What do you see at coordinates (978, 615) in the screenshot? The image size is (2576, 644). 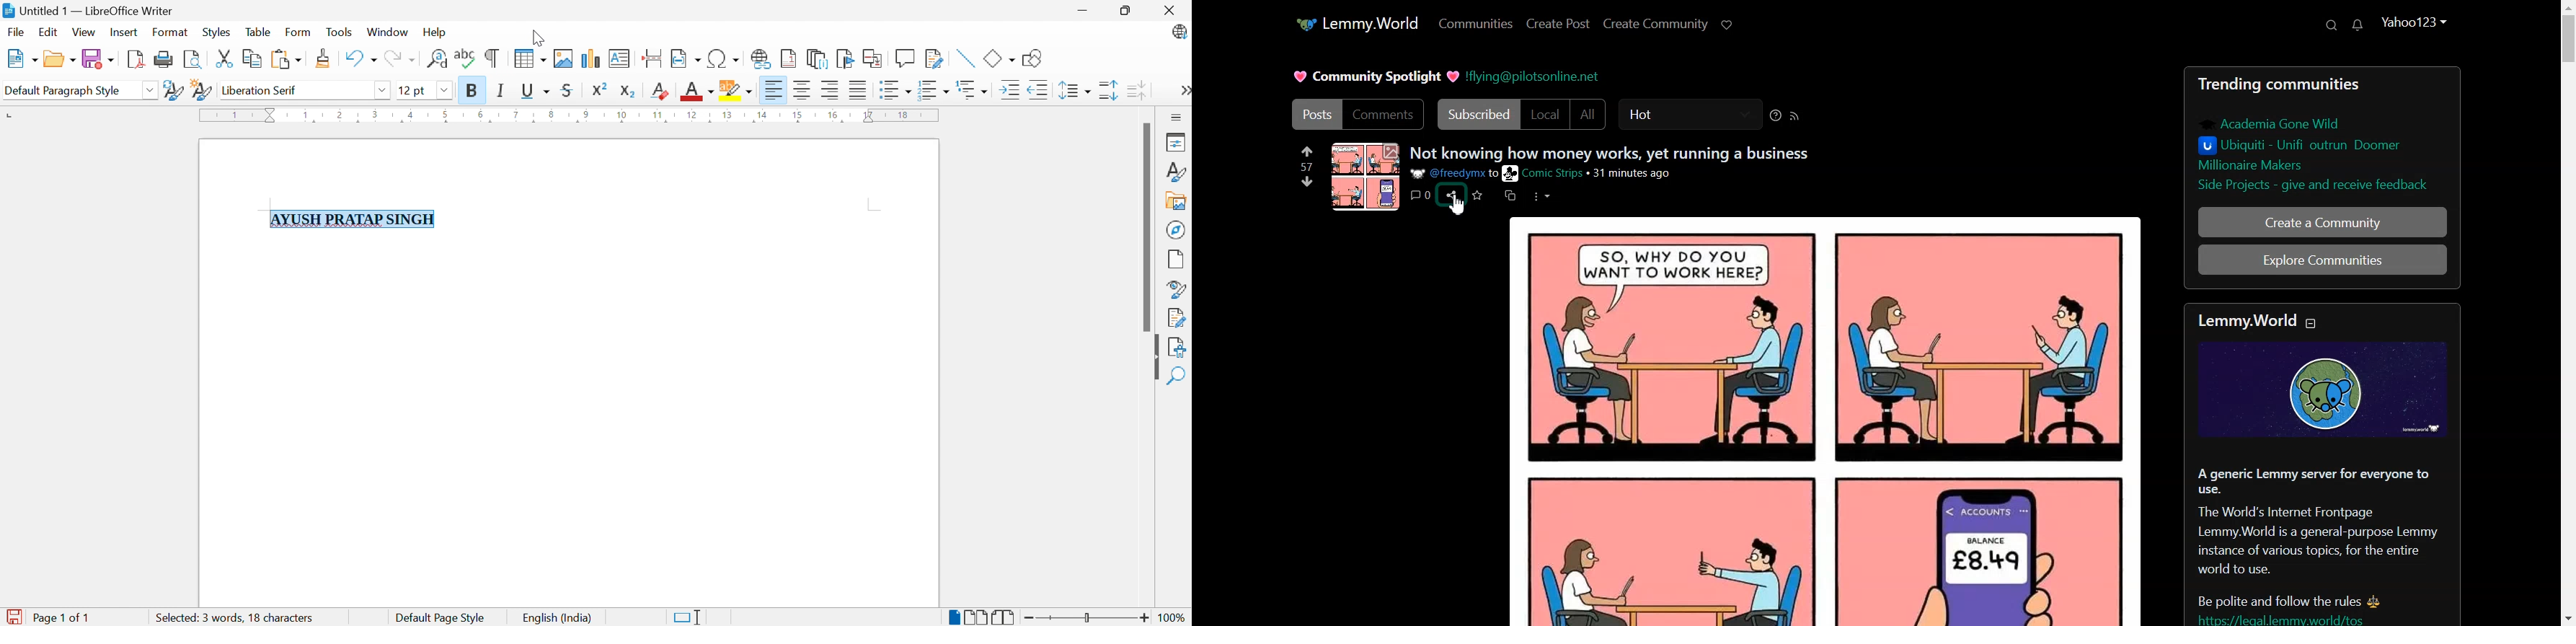 I see `Multiple-page View` at bounding box center [978, 615].